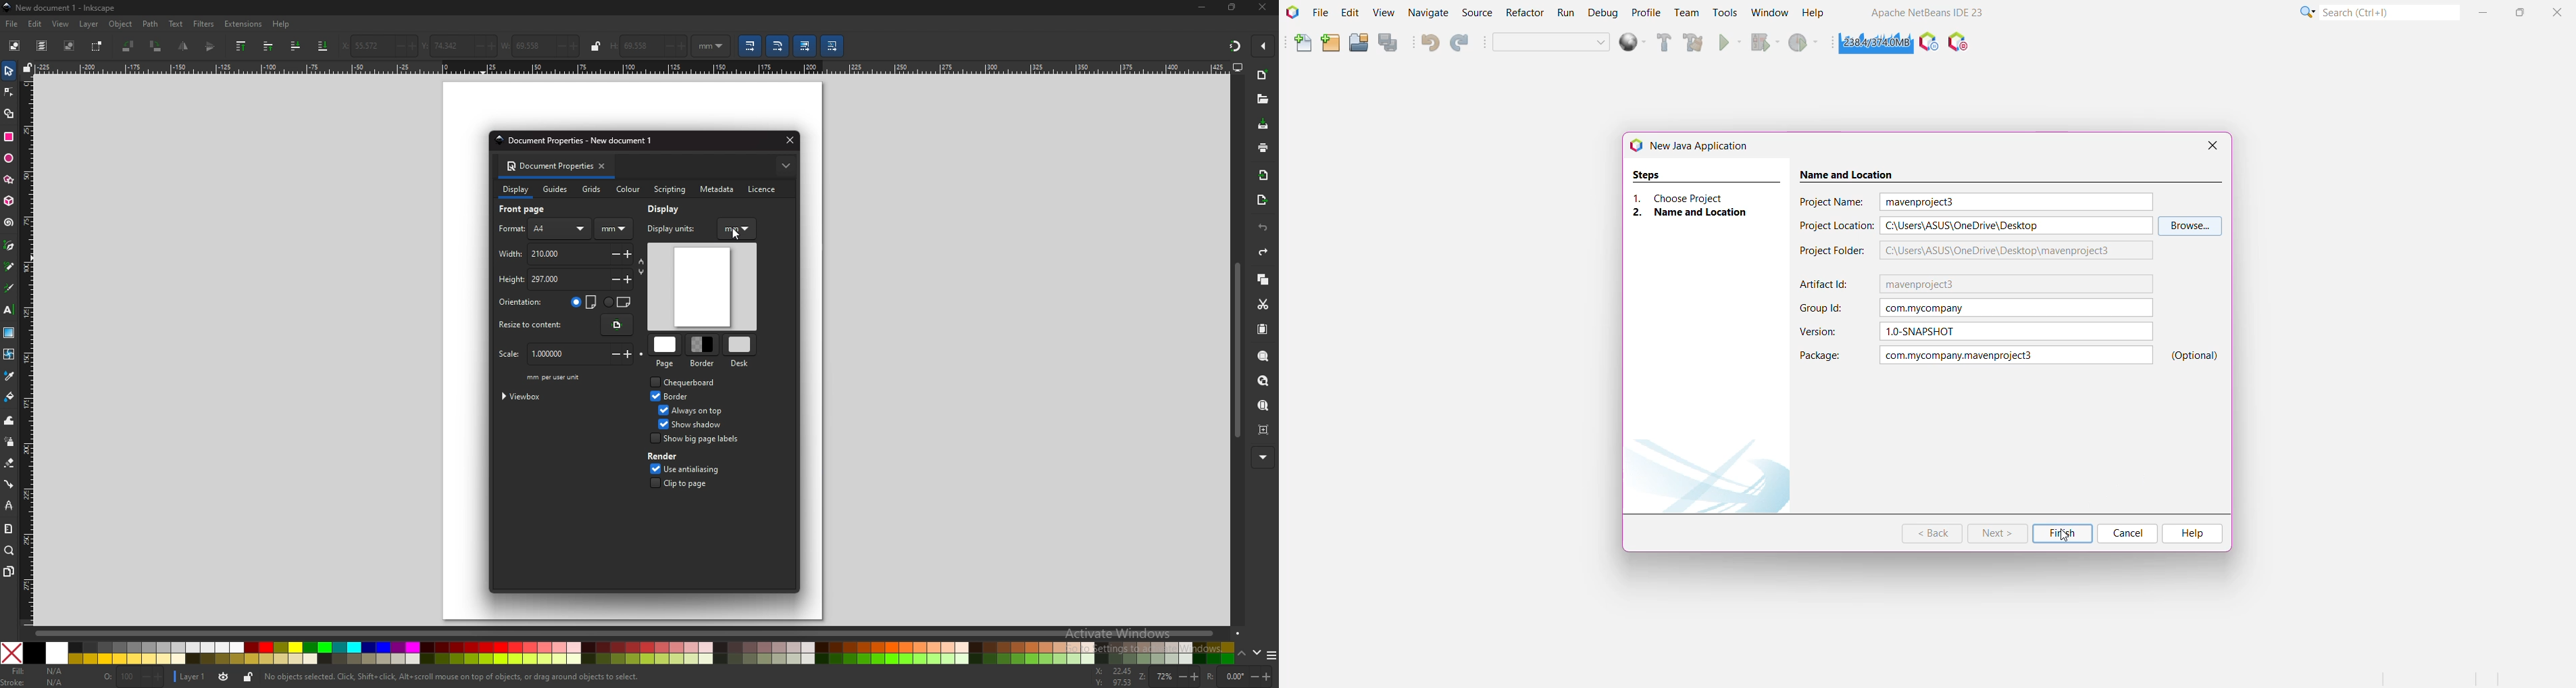 The height and width of the screenshot is (700, 2576). Describe the element at coordinates (702, 286) in the screenshot. I see `page preview` at that location.